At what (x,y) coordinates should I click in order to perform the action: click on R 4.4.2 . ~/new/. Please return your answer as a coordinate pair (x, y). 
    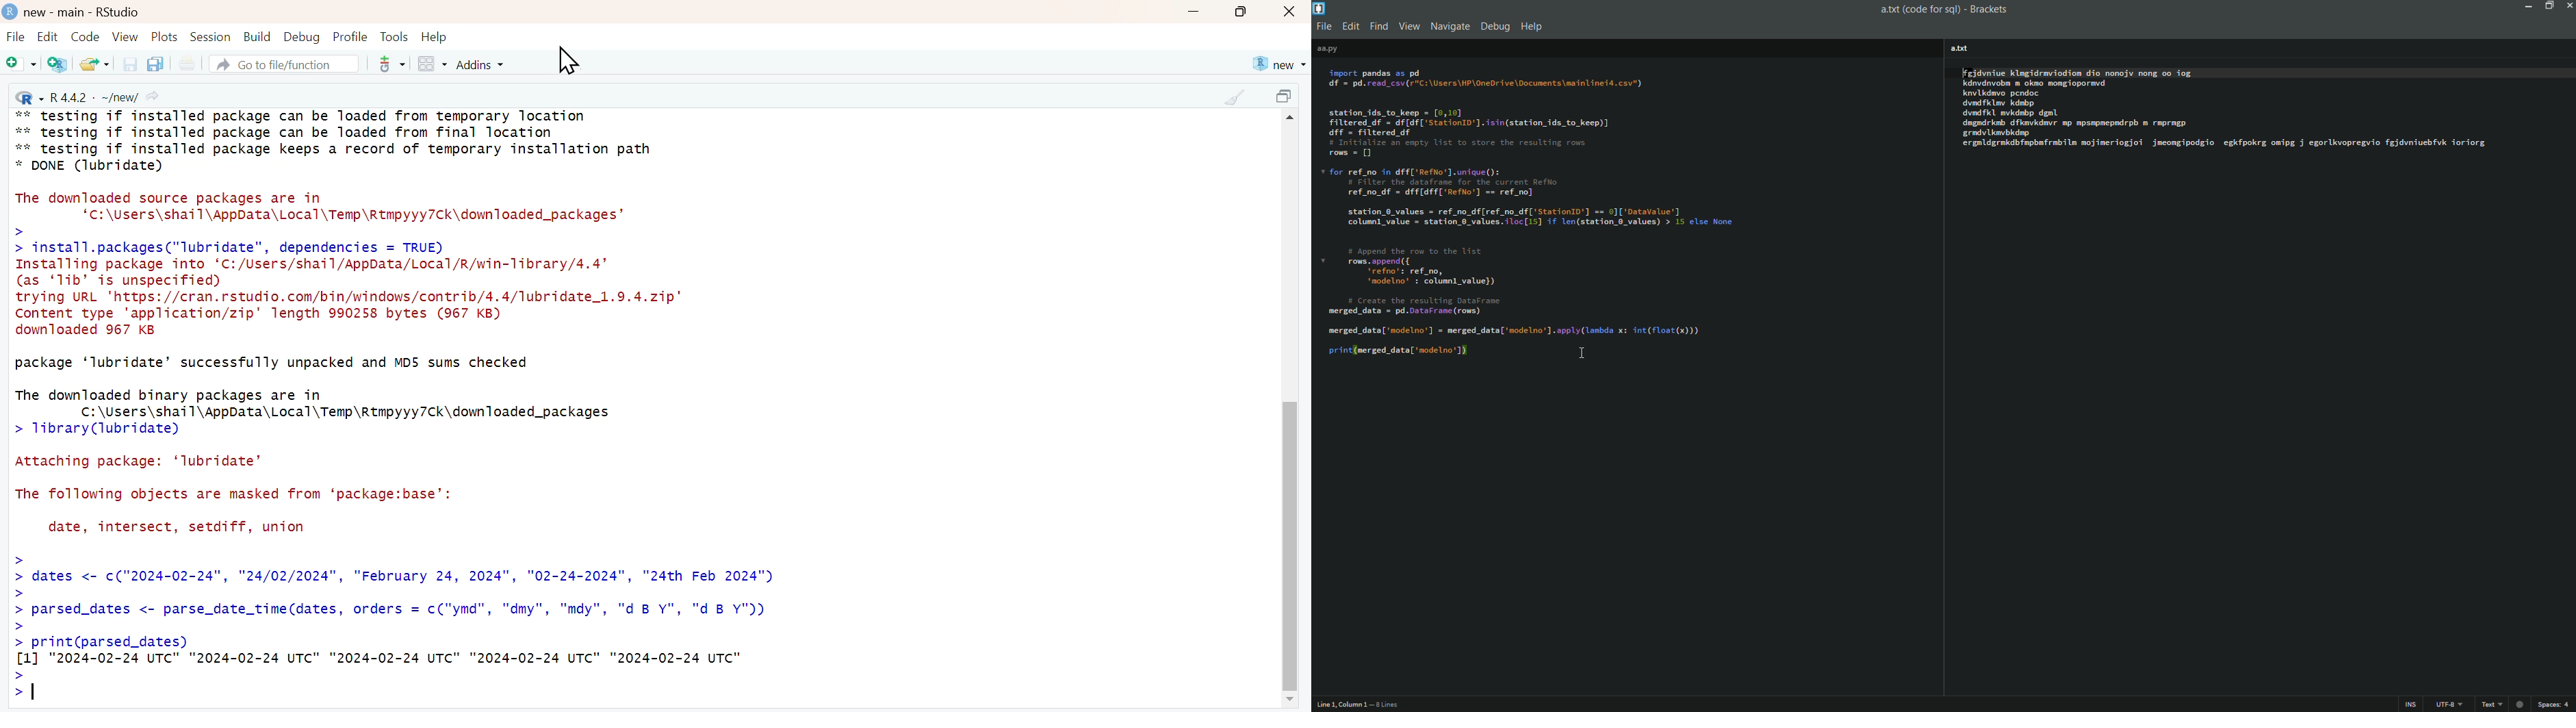
    Looking at the image, I should click on (89, 97).